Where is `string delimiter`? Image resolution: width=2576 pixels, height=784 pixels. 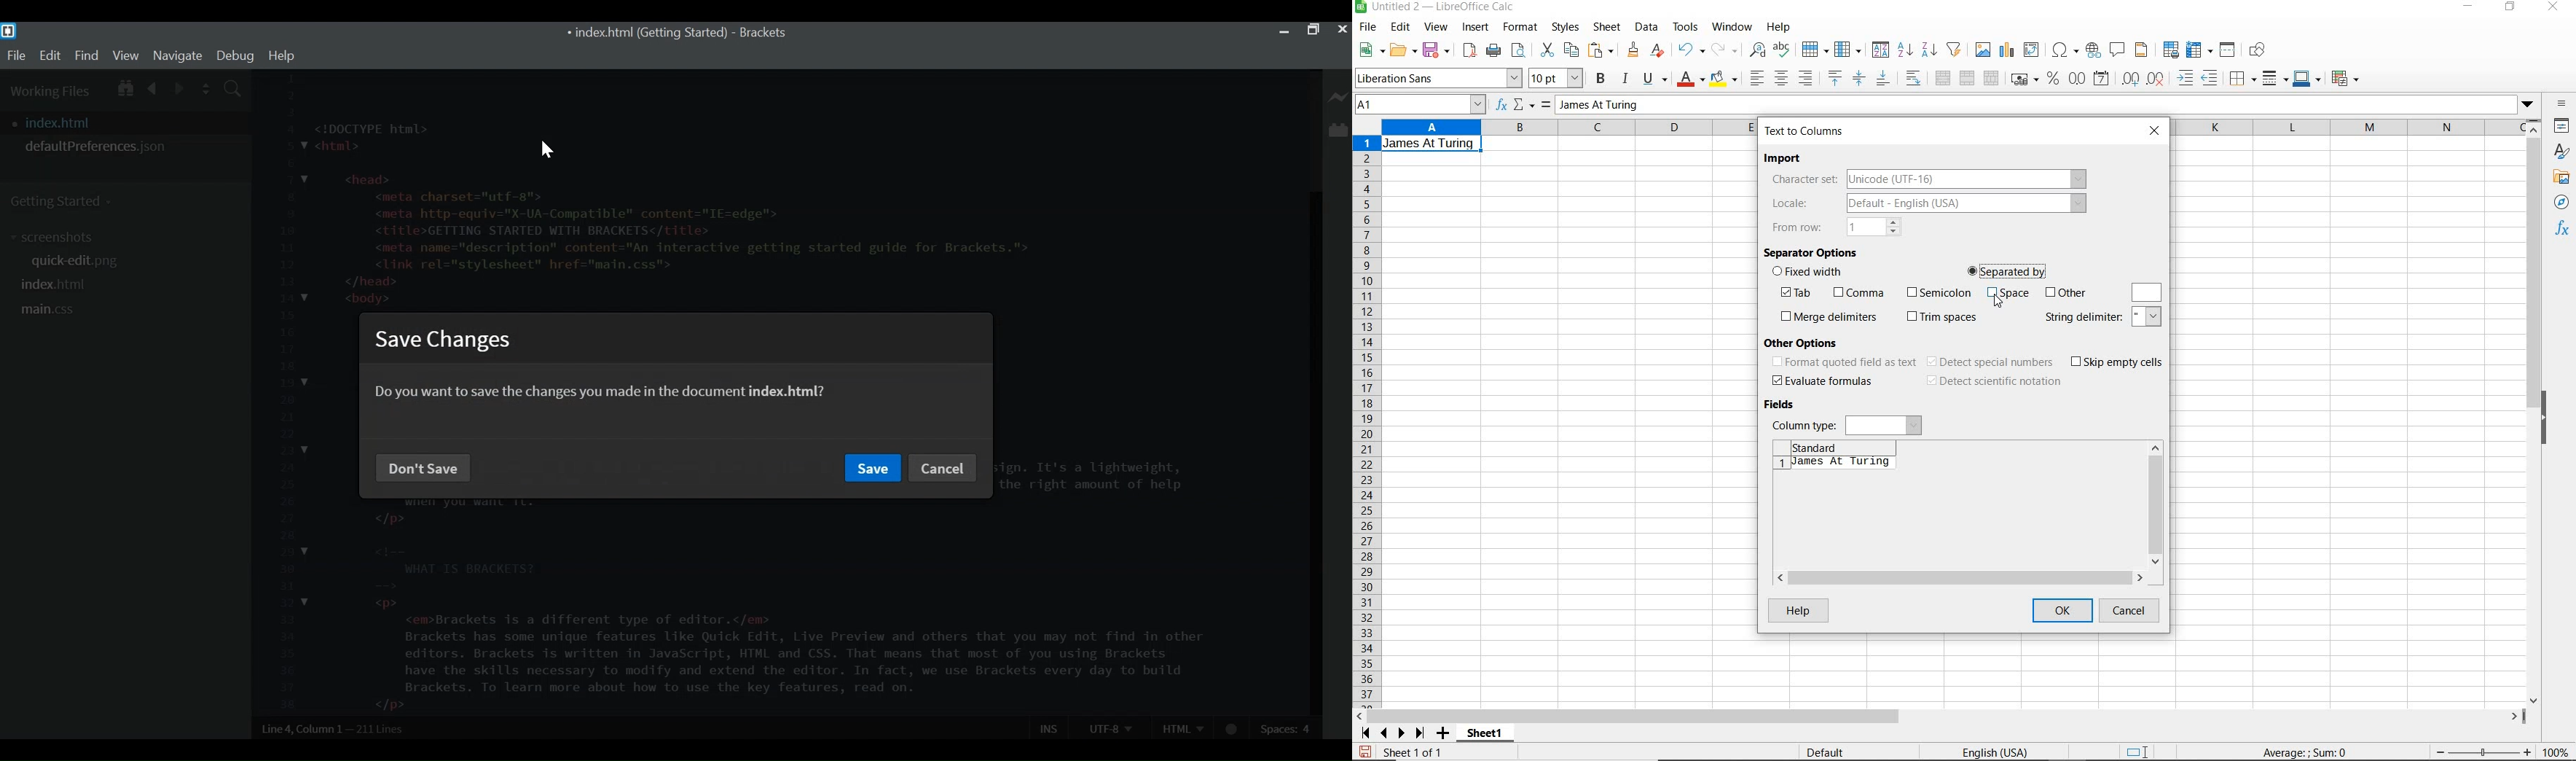
string delimiter is located at coordinates (2103, 317).